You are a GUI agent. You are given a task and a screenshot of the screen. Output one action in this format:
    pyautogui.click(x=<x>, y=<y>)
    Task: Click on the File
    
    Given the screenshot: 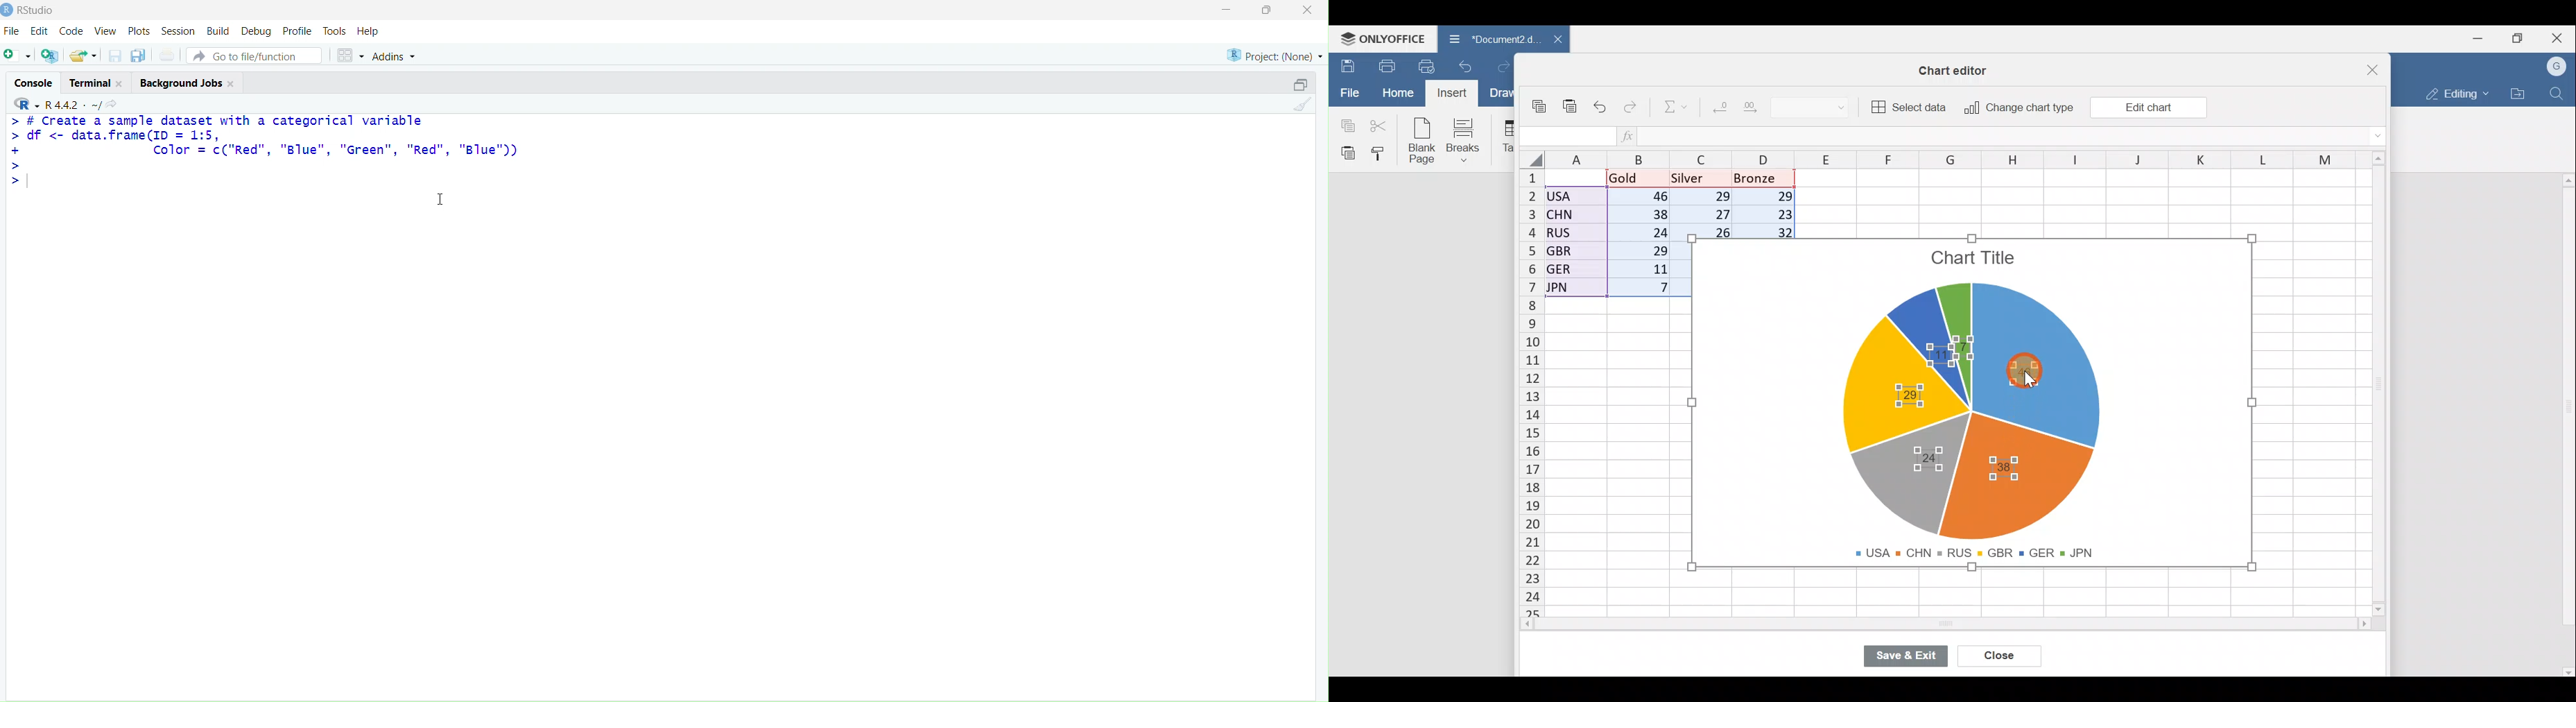 What is the action you would take?
    pyautogui.click(x=1348, y=92)
    